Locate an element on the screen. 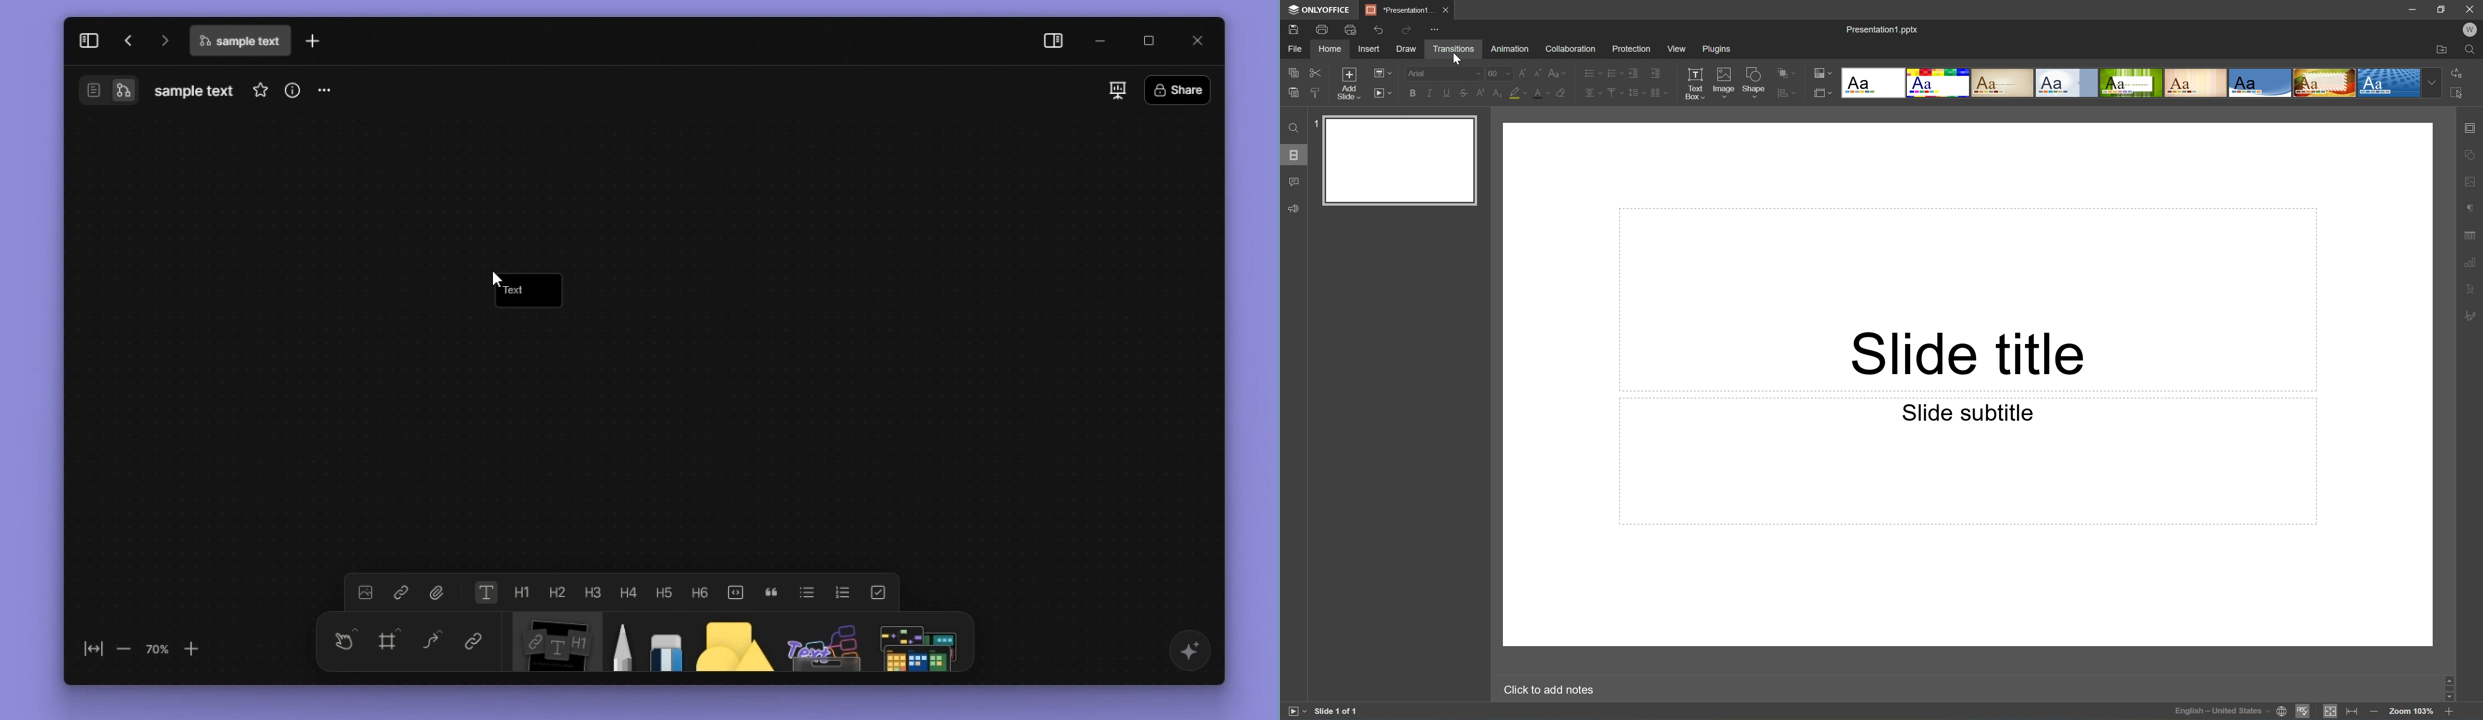 This screenshot has width=2492, height=728. zoom out is located at coordinates (124, 650).